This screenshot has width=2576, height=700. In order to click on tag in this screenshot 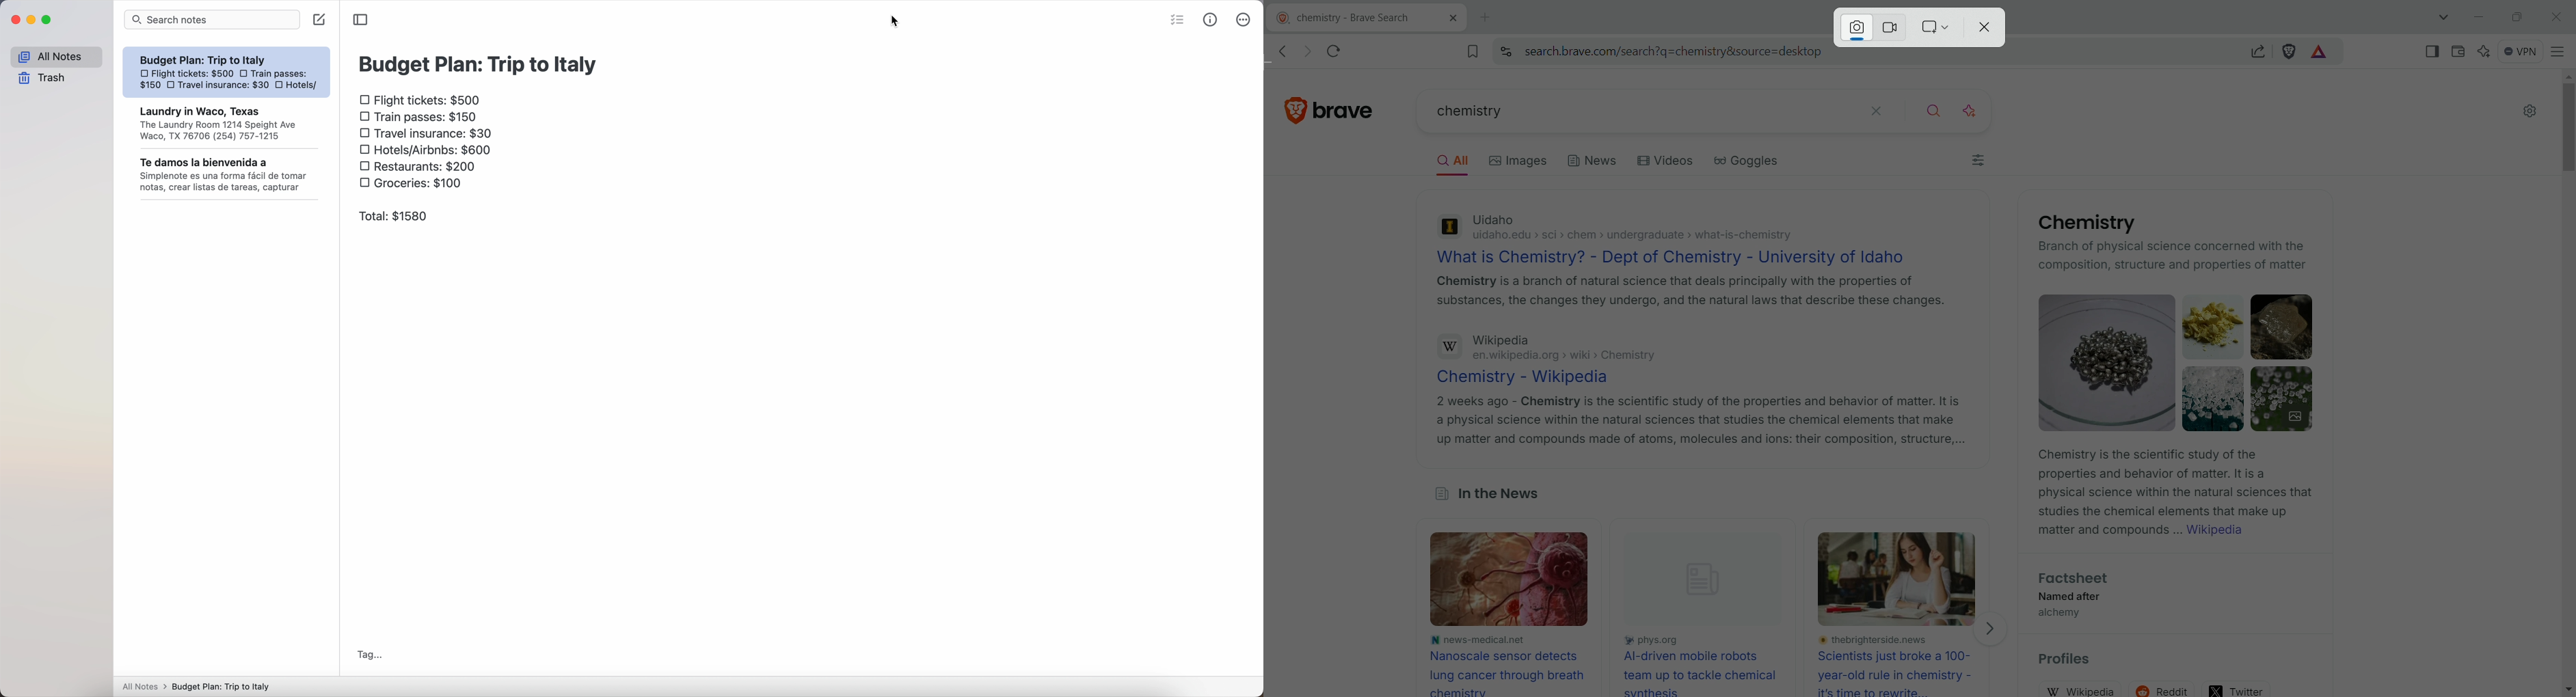, I will do `click(371, 654)`.